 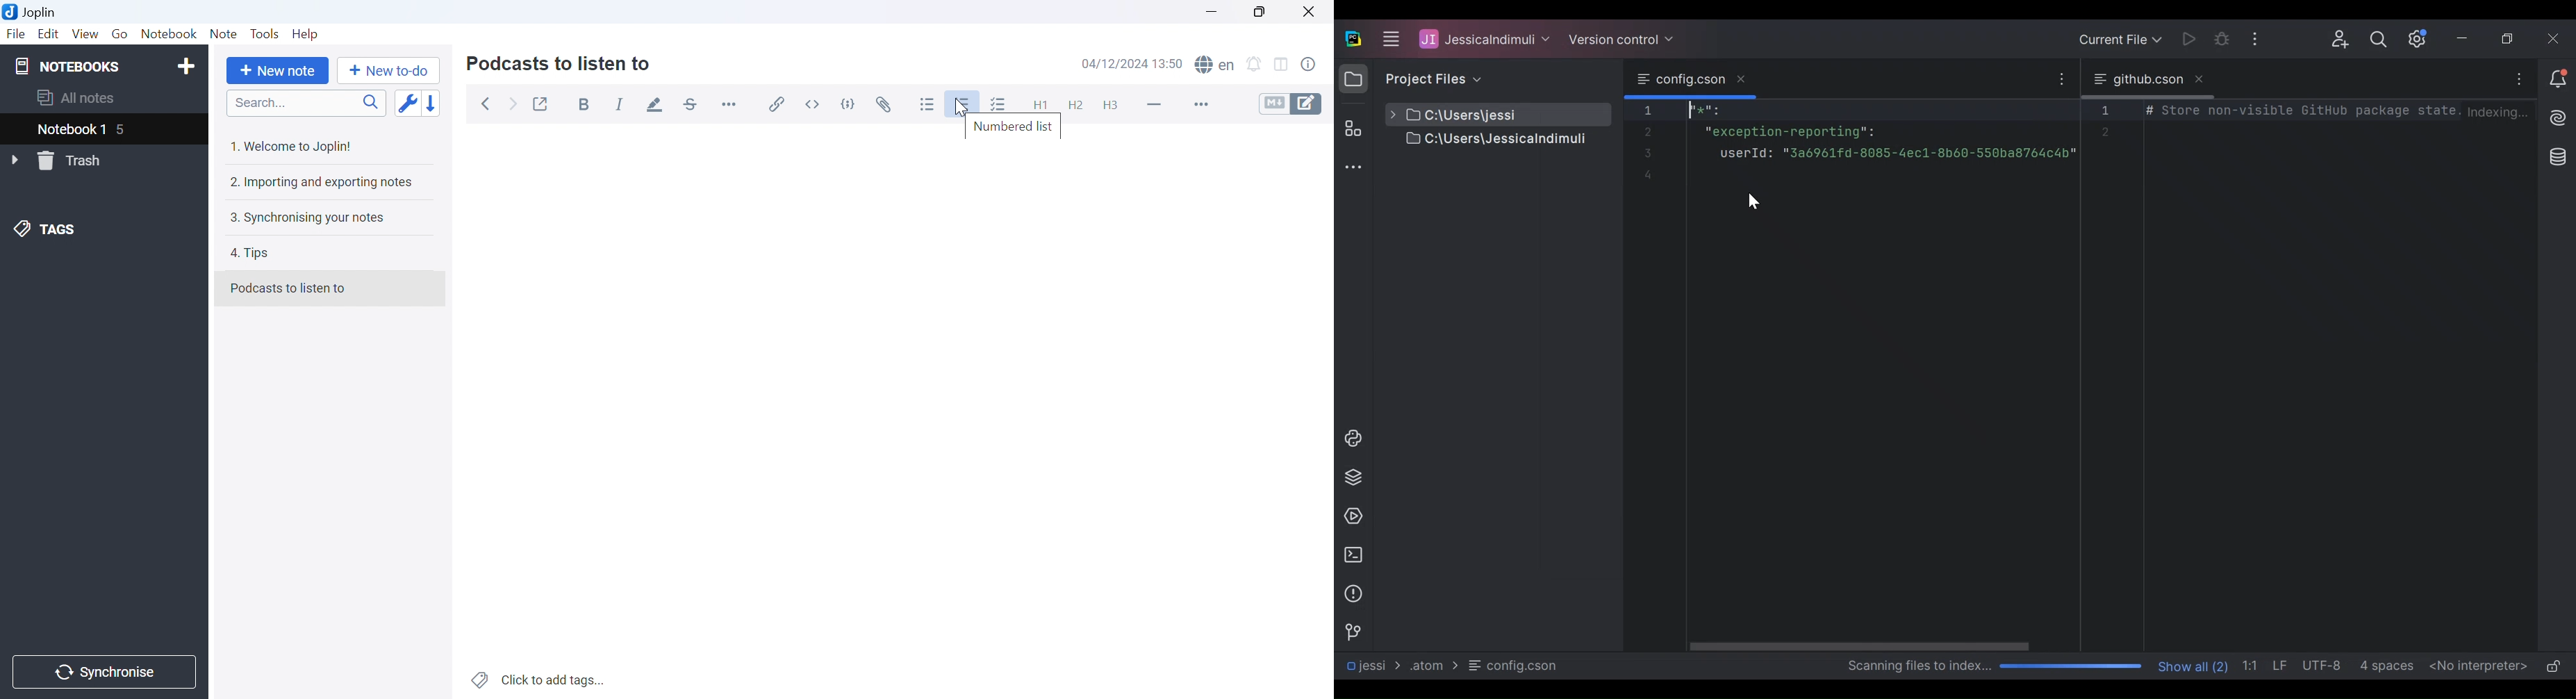 What do you see at coordinates (962, 106) in the screenshot?
I see `Cursor` at bounding box center [962, 106].